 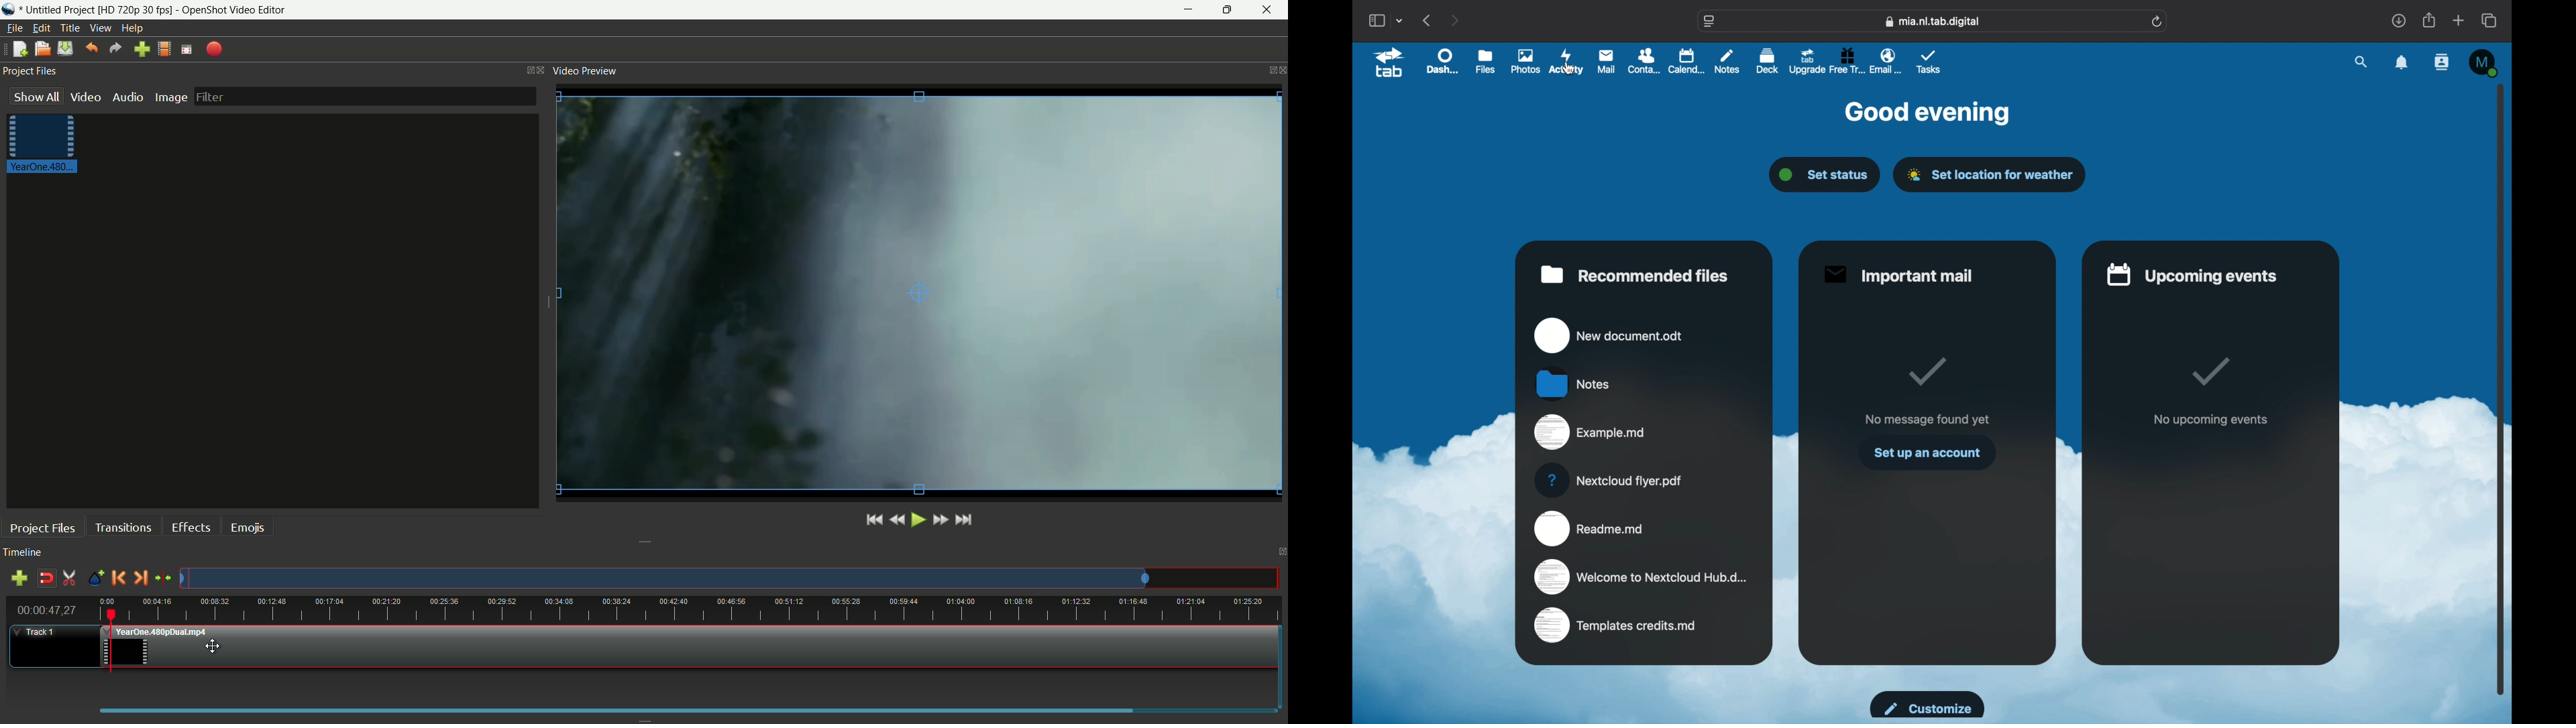 I want to click on templates, so click(x=1617, y=624).